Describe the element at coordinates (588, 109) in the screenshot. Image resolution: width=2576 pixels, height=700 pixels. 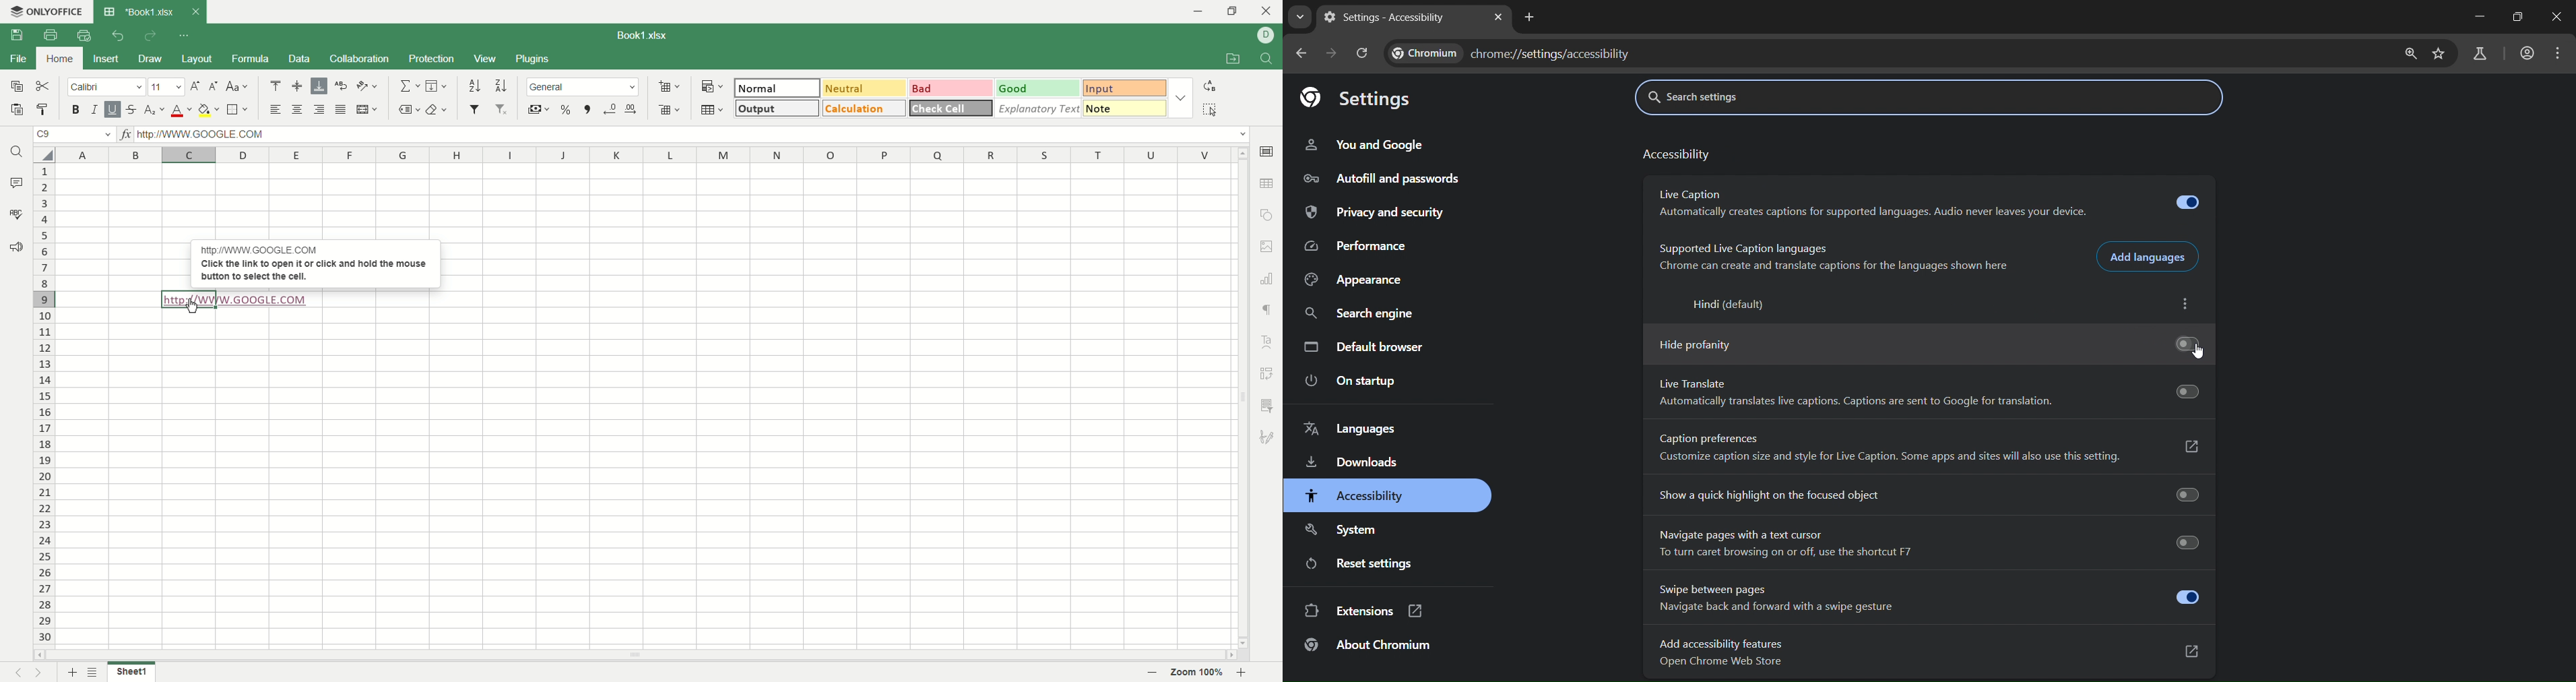
I see `comma style` at that location.